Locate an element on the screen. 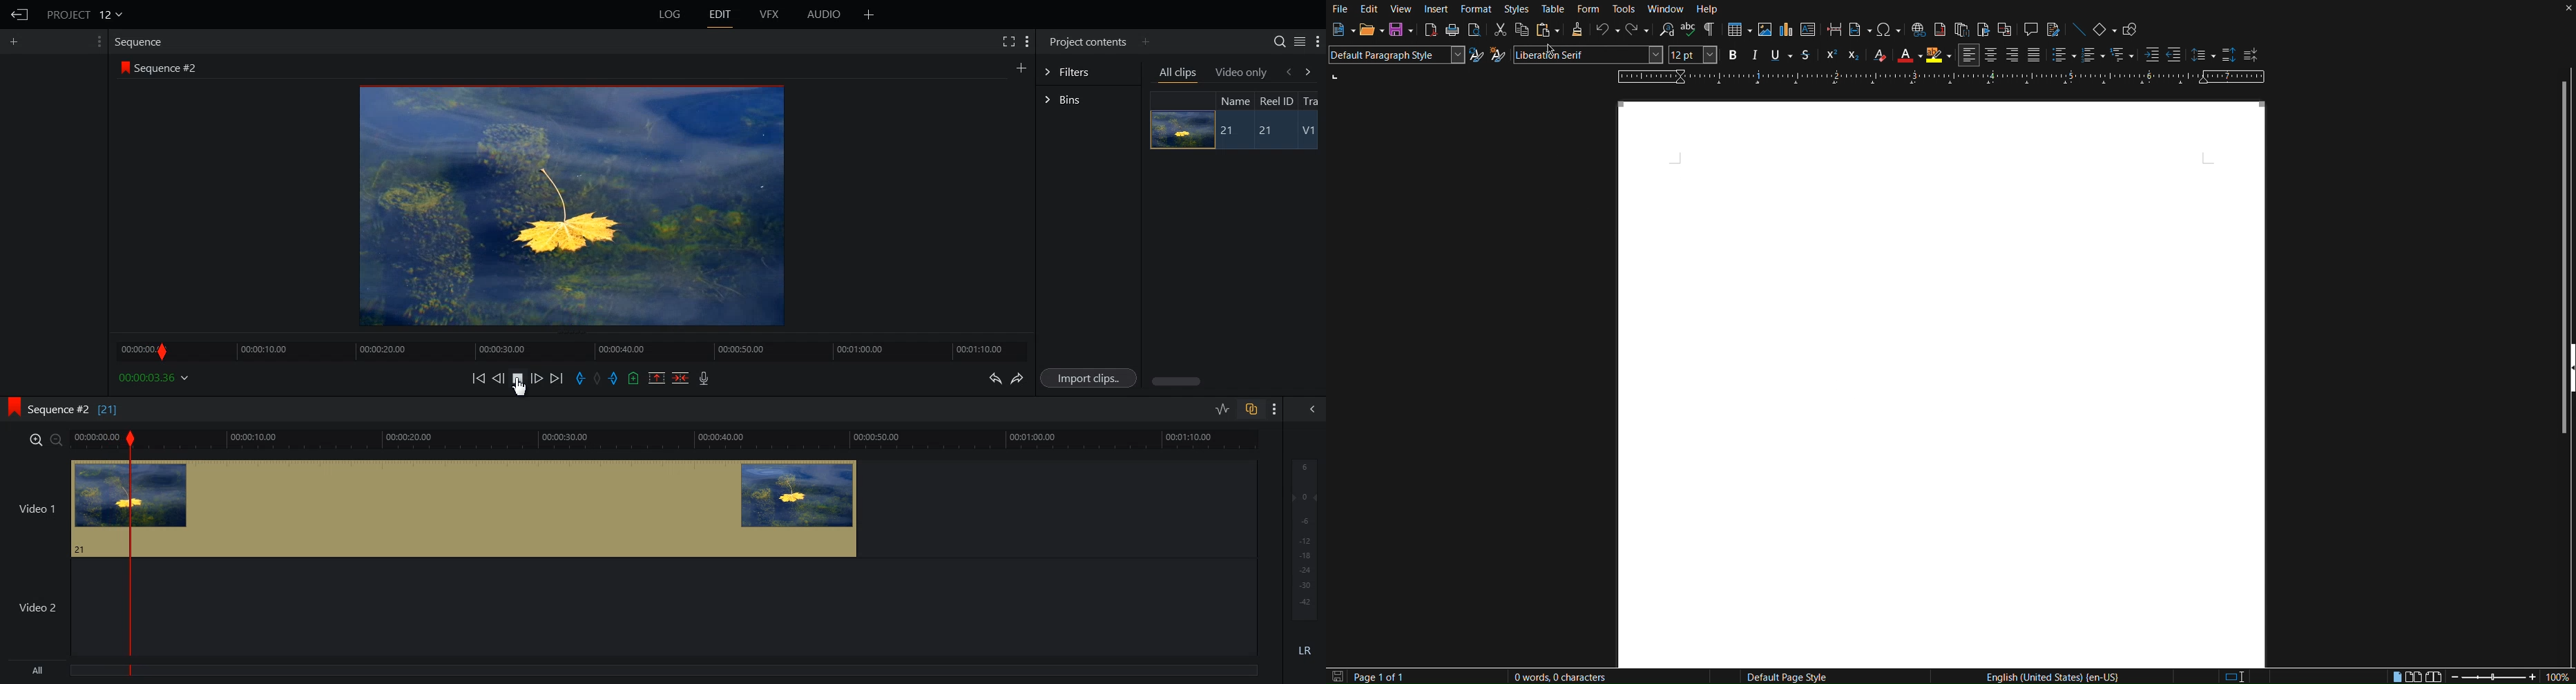 The width and height of the screenshot is (2576, 700). Digital signature: the document is not signed. is located at coordinates (2284, 677).